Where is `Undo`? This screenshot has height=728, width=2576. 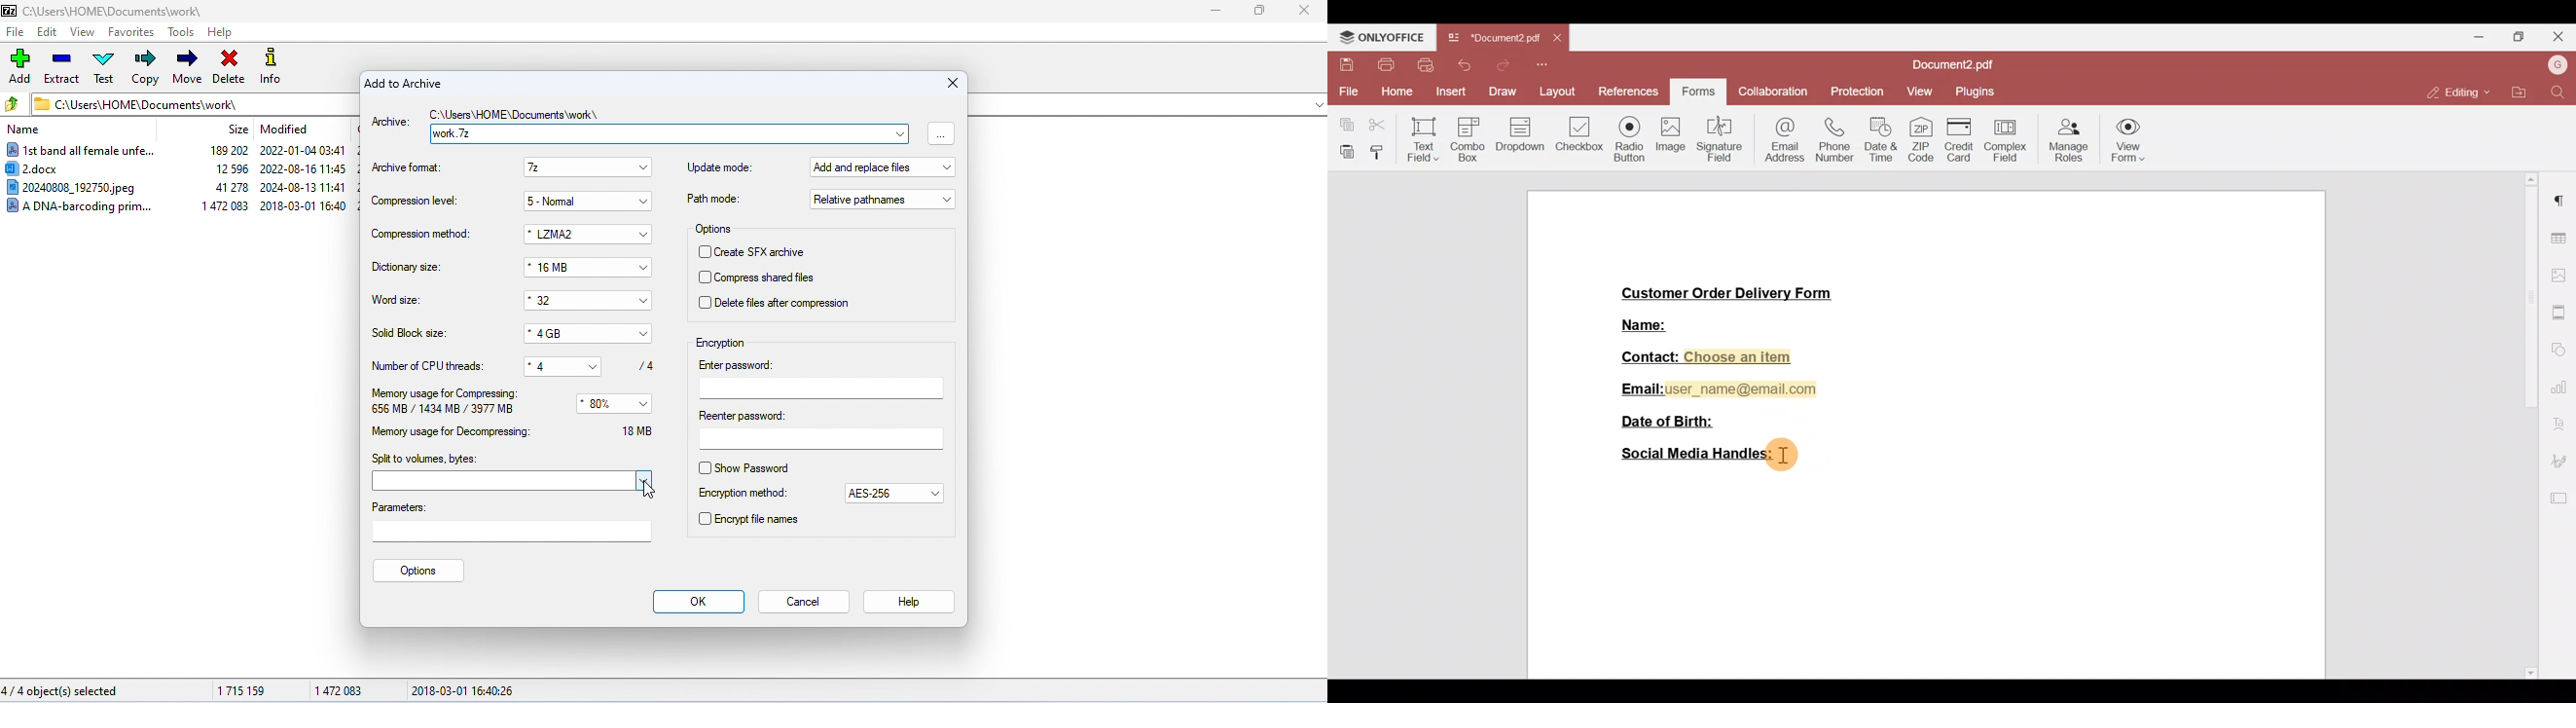
Undo is located at coordinates (1467, 65).